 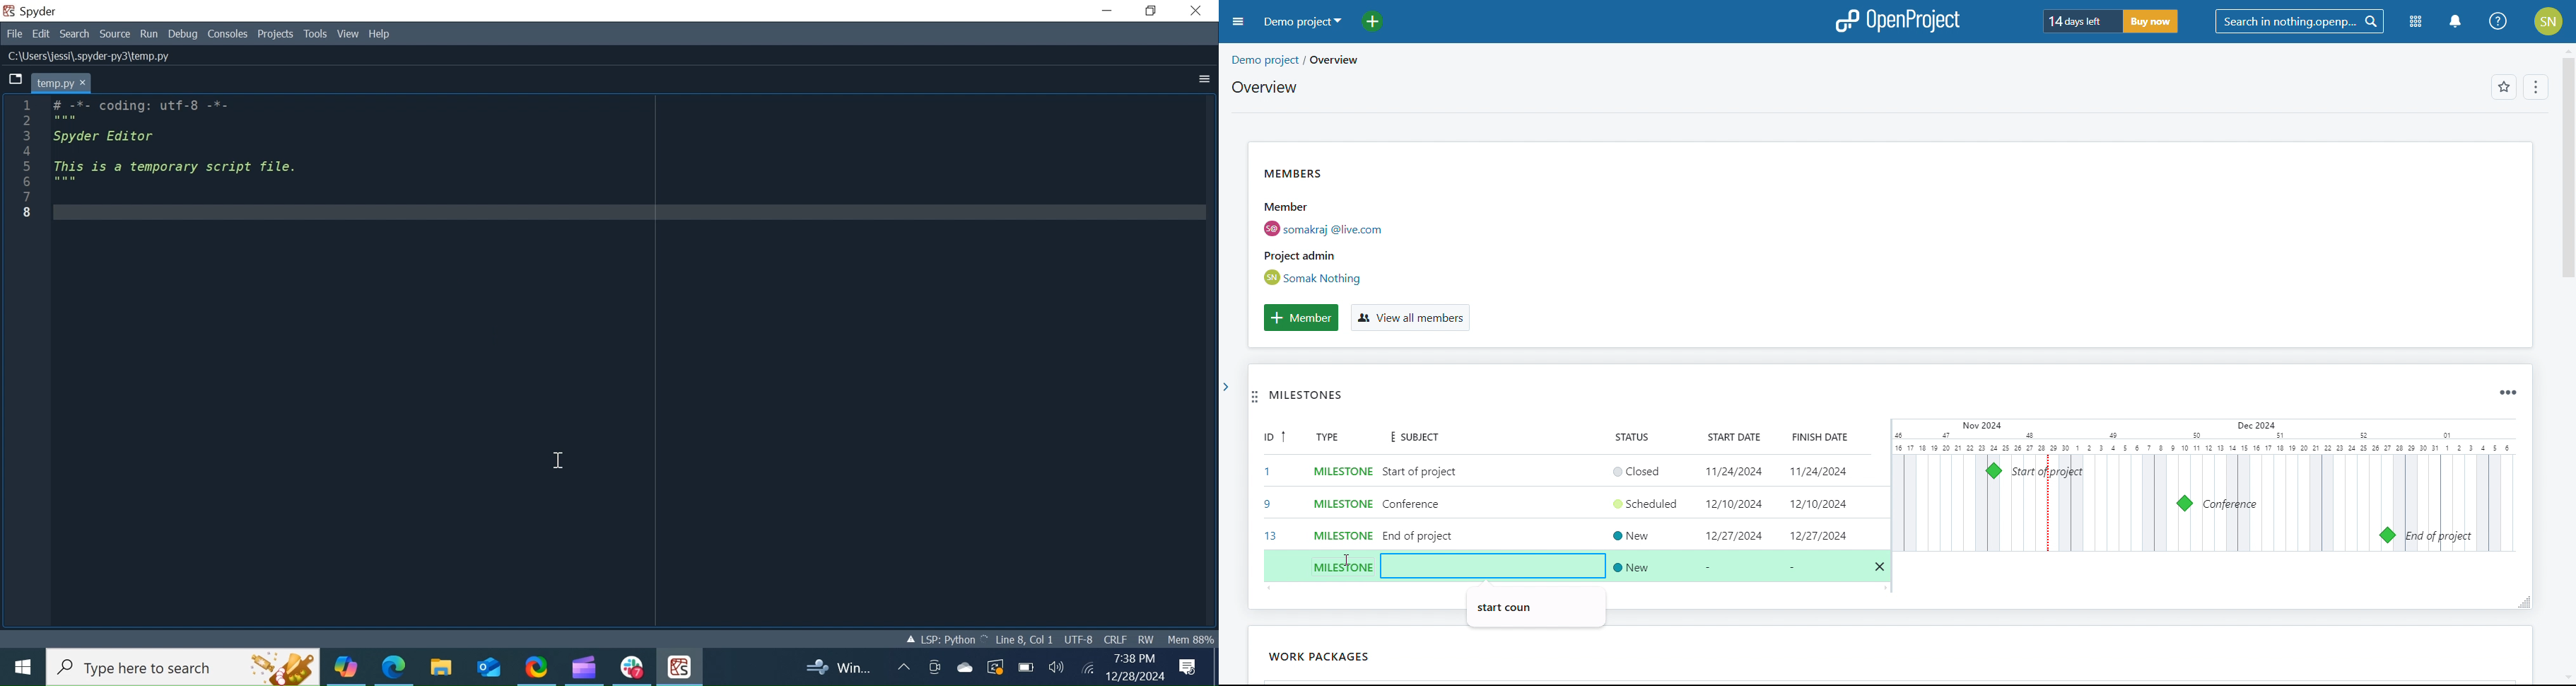 What do you see at coordinates (62, 83) in the screenshot?
I see `Current tab` at bounding box center [62, 83].